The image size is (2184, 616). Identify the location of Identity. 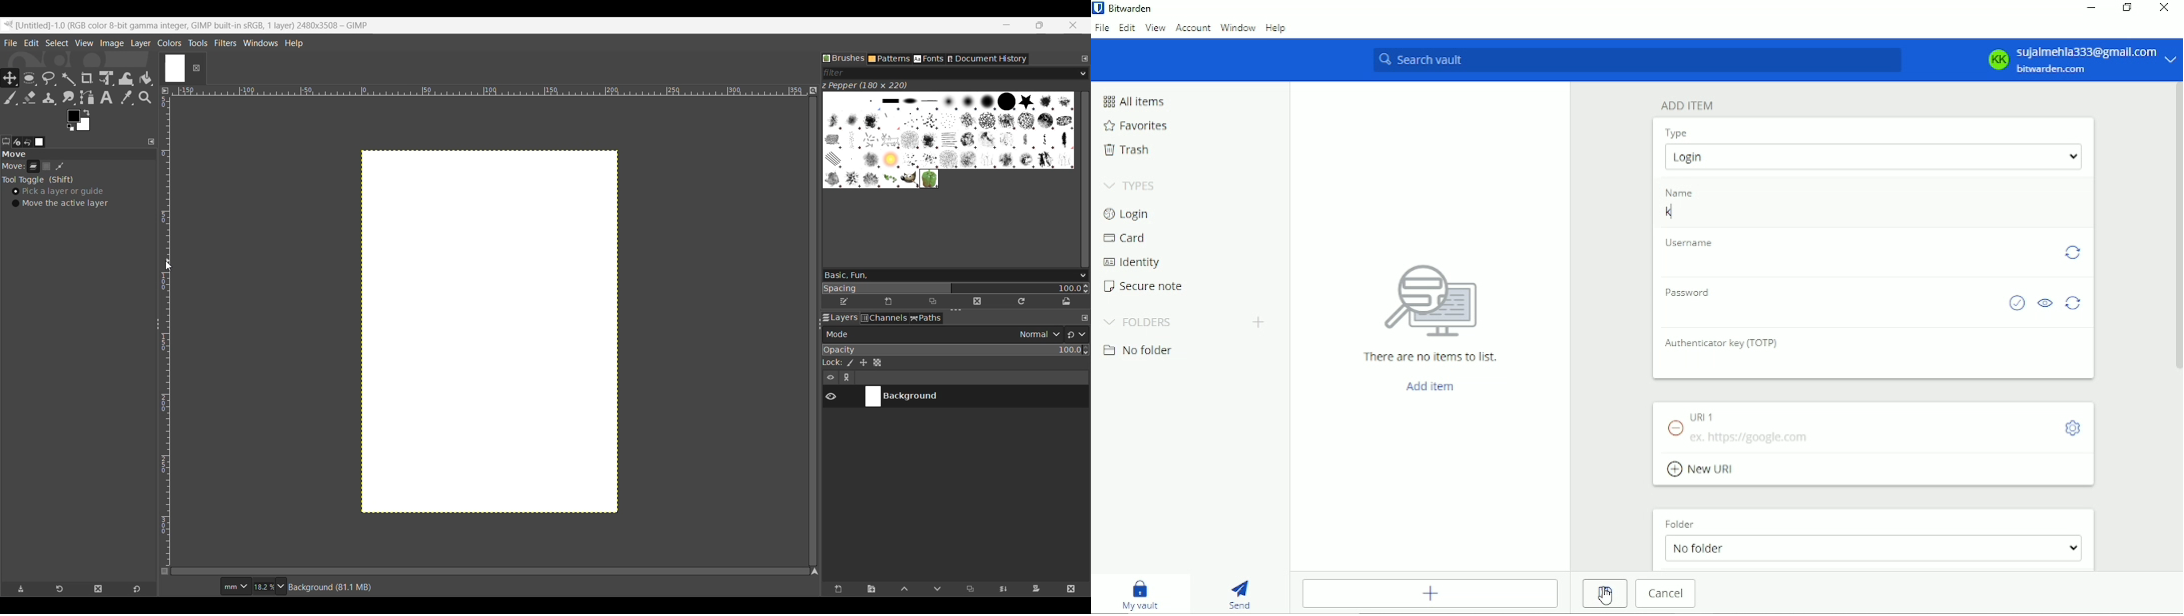
(1133, 263).